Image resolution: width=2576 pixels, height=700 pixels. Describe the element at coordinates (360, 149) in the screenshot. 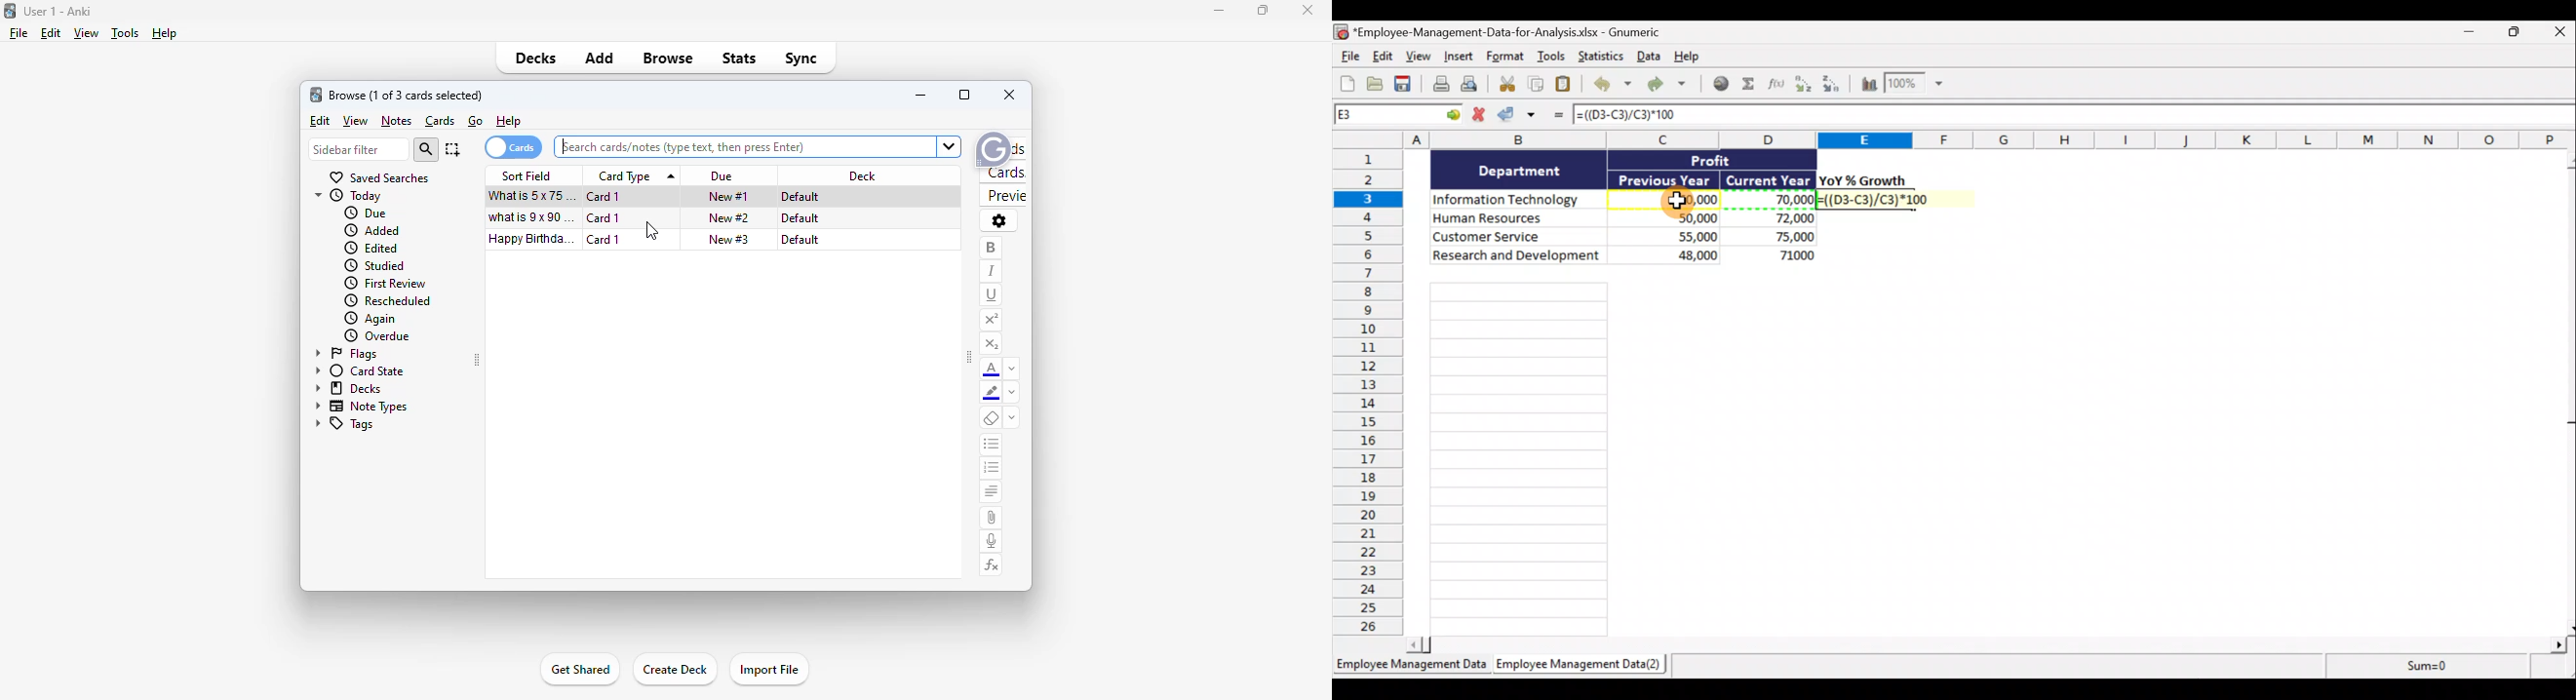

I see `sidebar filter` at that location.